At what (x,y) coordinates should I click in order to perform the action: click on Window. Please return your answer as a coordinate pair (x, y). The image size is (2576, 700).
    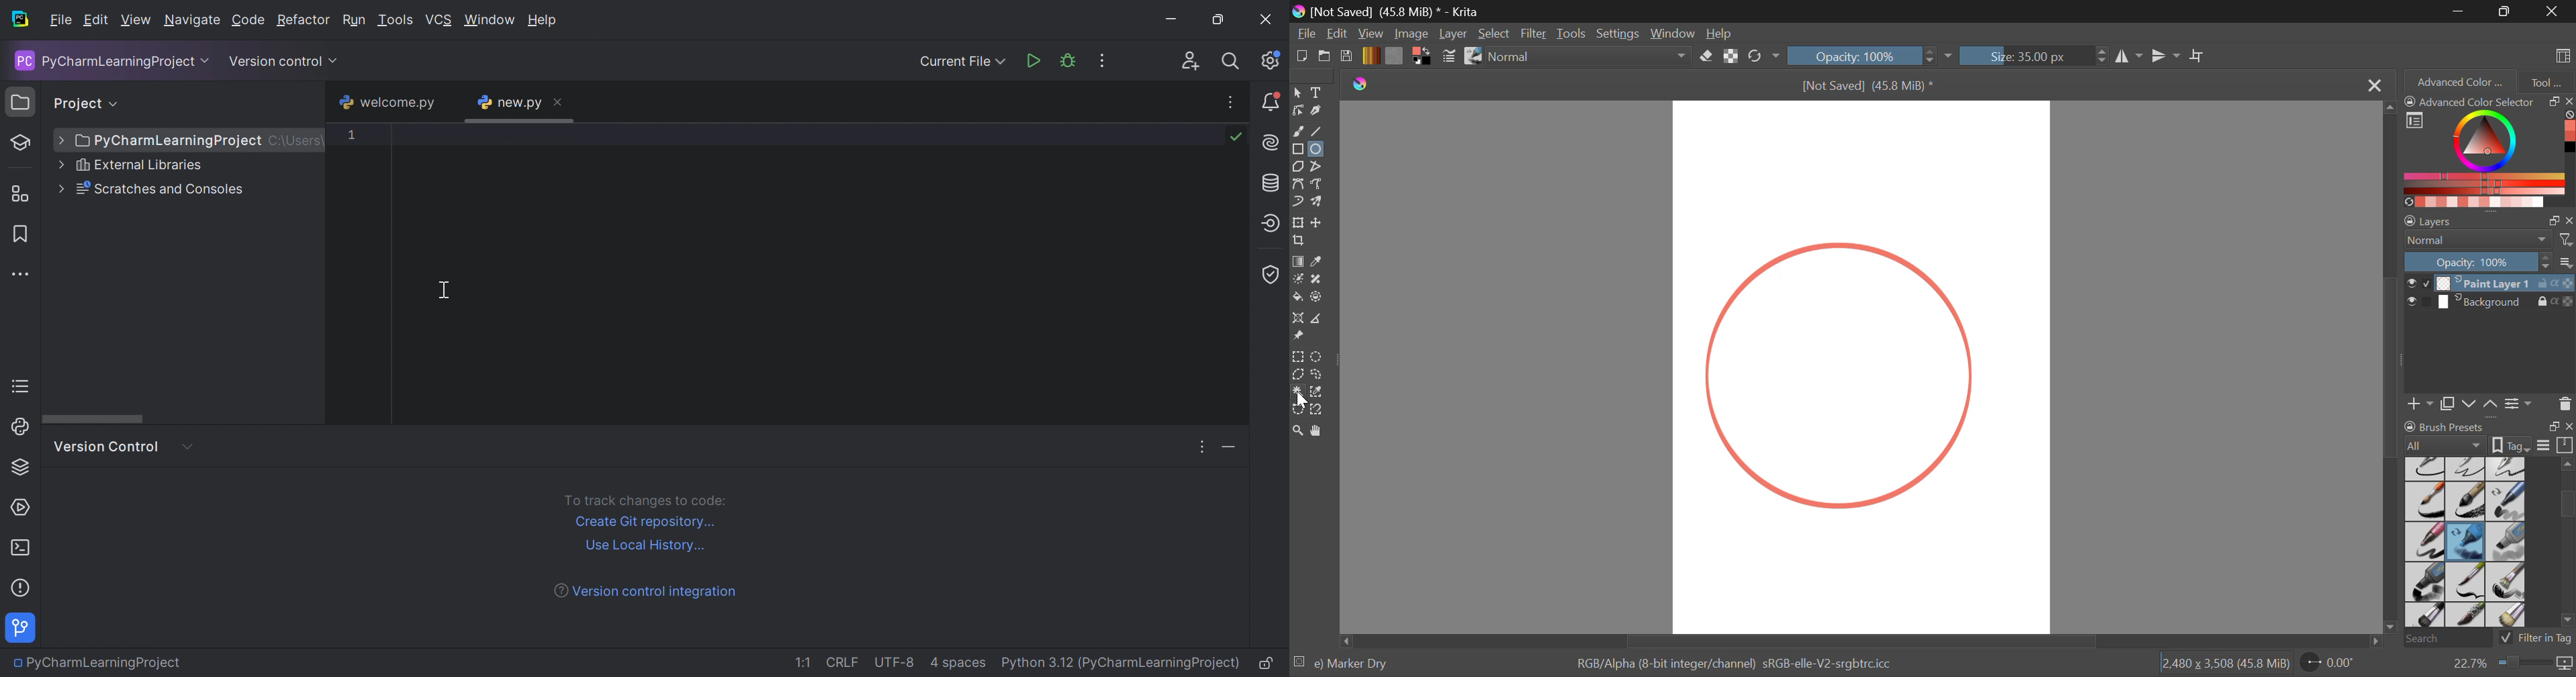
    Looking at the image, I should click on (1677, 34).